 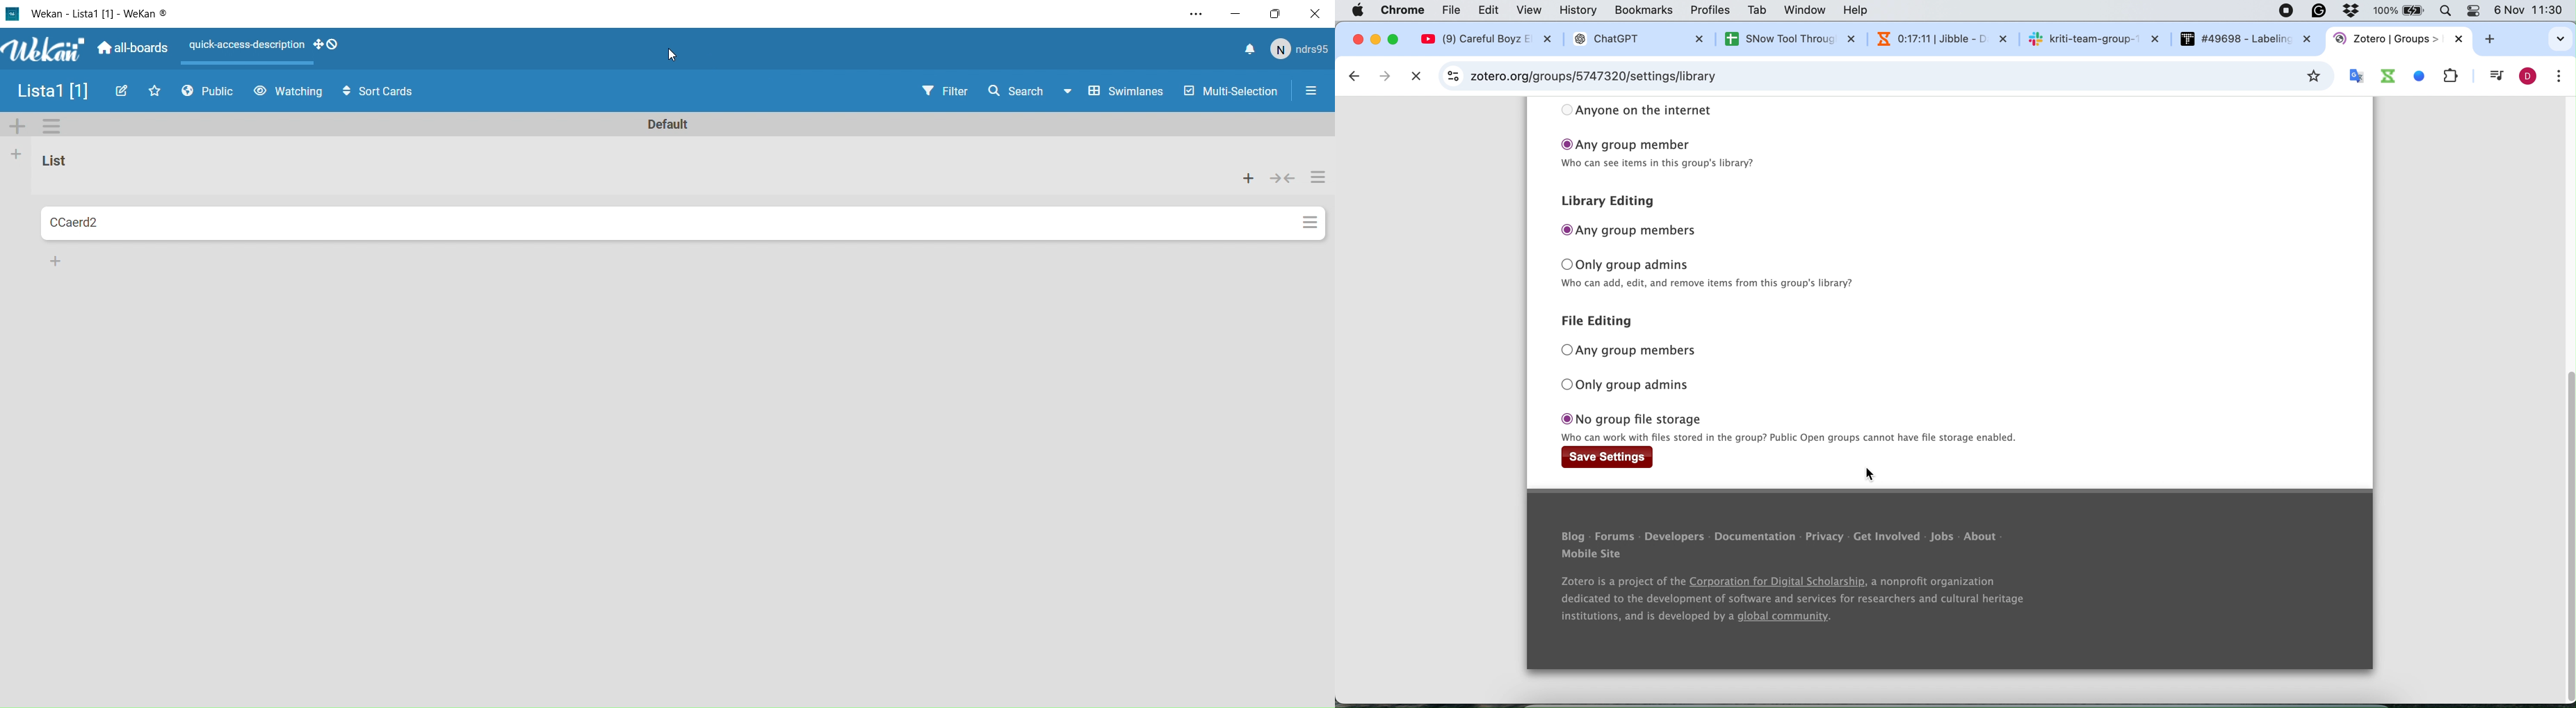 What do you see at coordinates (1405, 9) in the screenshot?
I see `chrome` at bounding box center [1405, 9].